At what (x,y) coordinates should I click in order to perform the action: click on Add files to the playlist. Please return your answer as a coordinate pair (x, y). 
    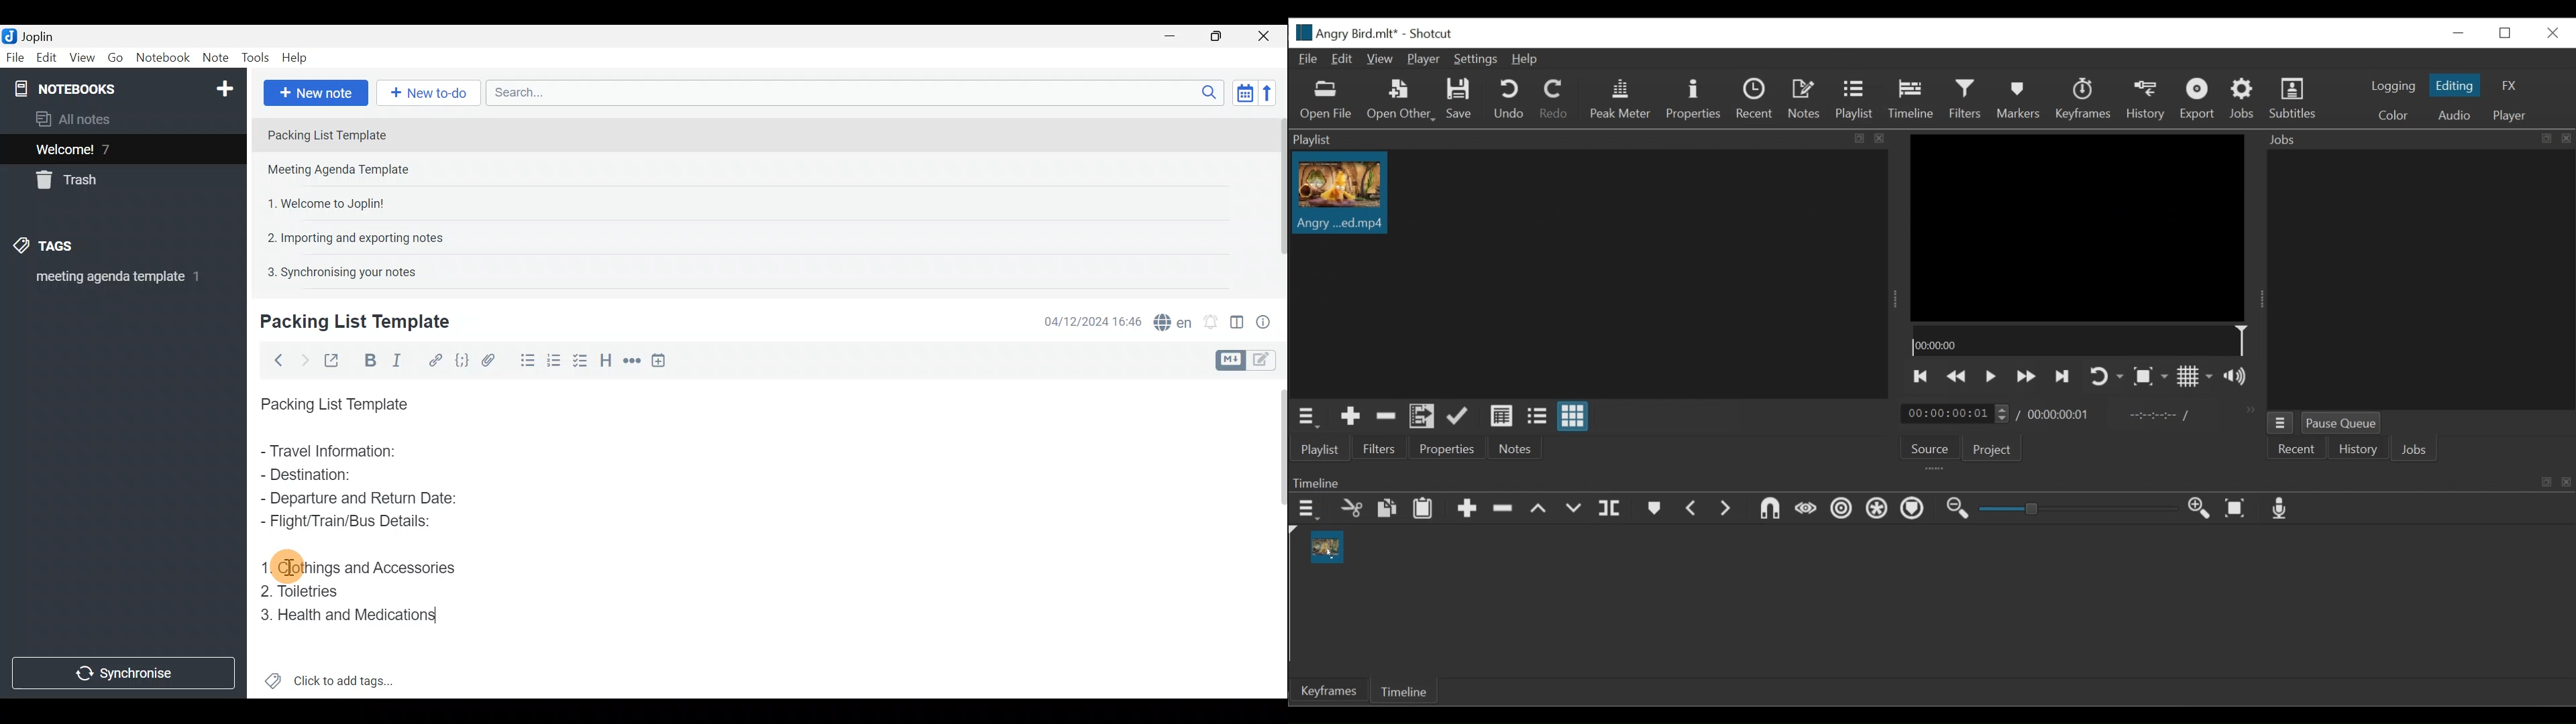
    Looking at the image, I should click on (1423, 418).